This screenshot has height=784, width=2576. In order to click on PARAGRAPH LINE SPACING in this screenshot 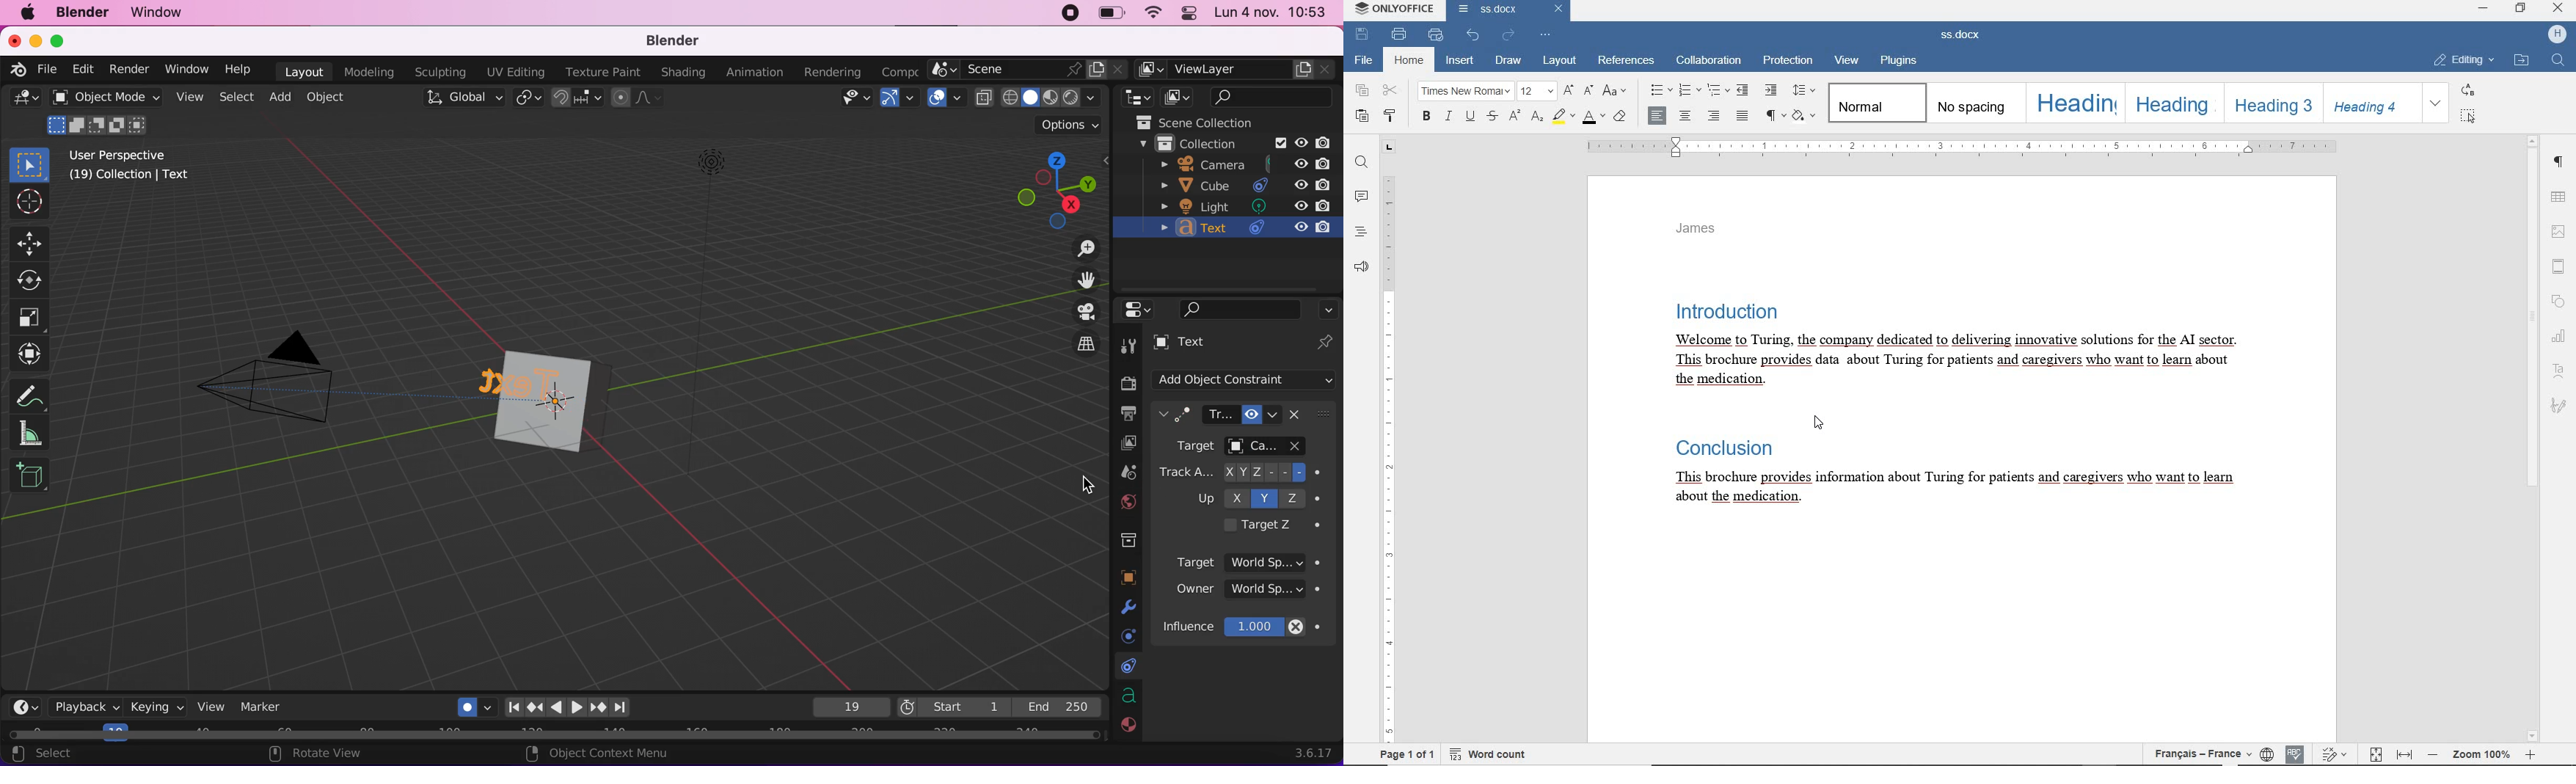, I will do `click(1803, 91)`.